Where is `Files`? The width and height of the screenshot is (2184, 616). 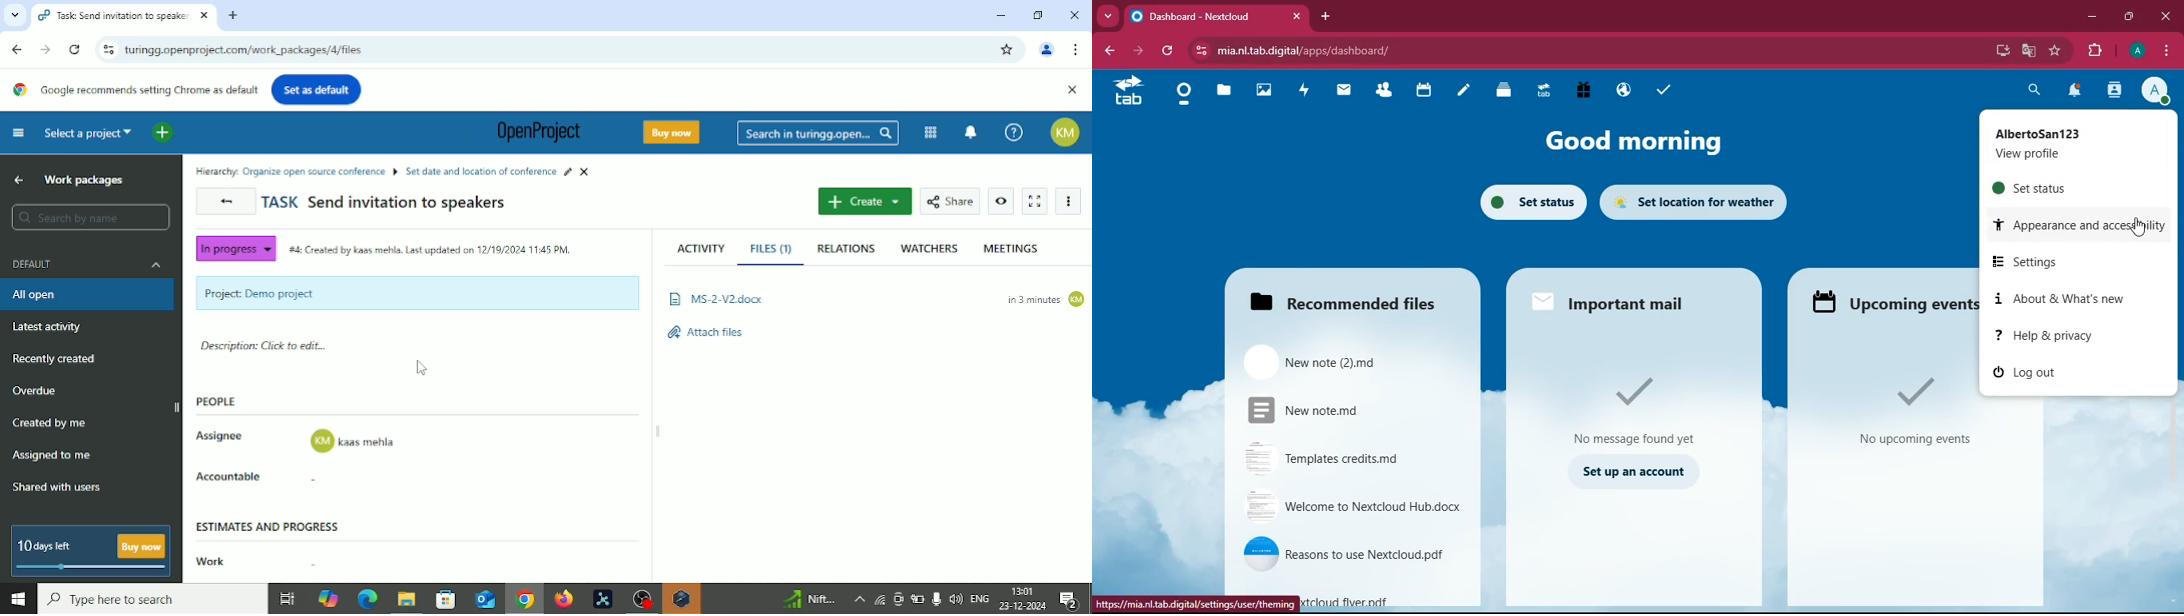 Files is located at coordinates (769, 250).